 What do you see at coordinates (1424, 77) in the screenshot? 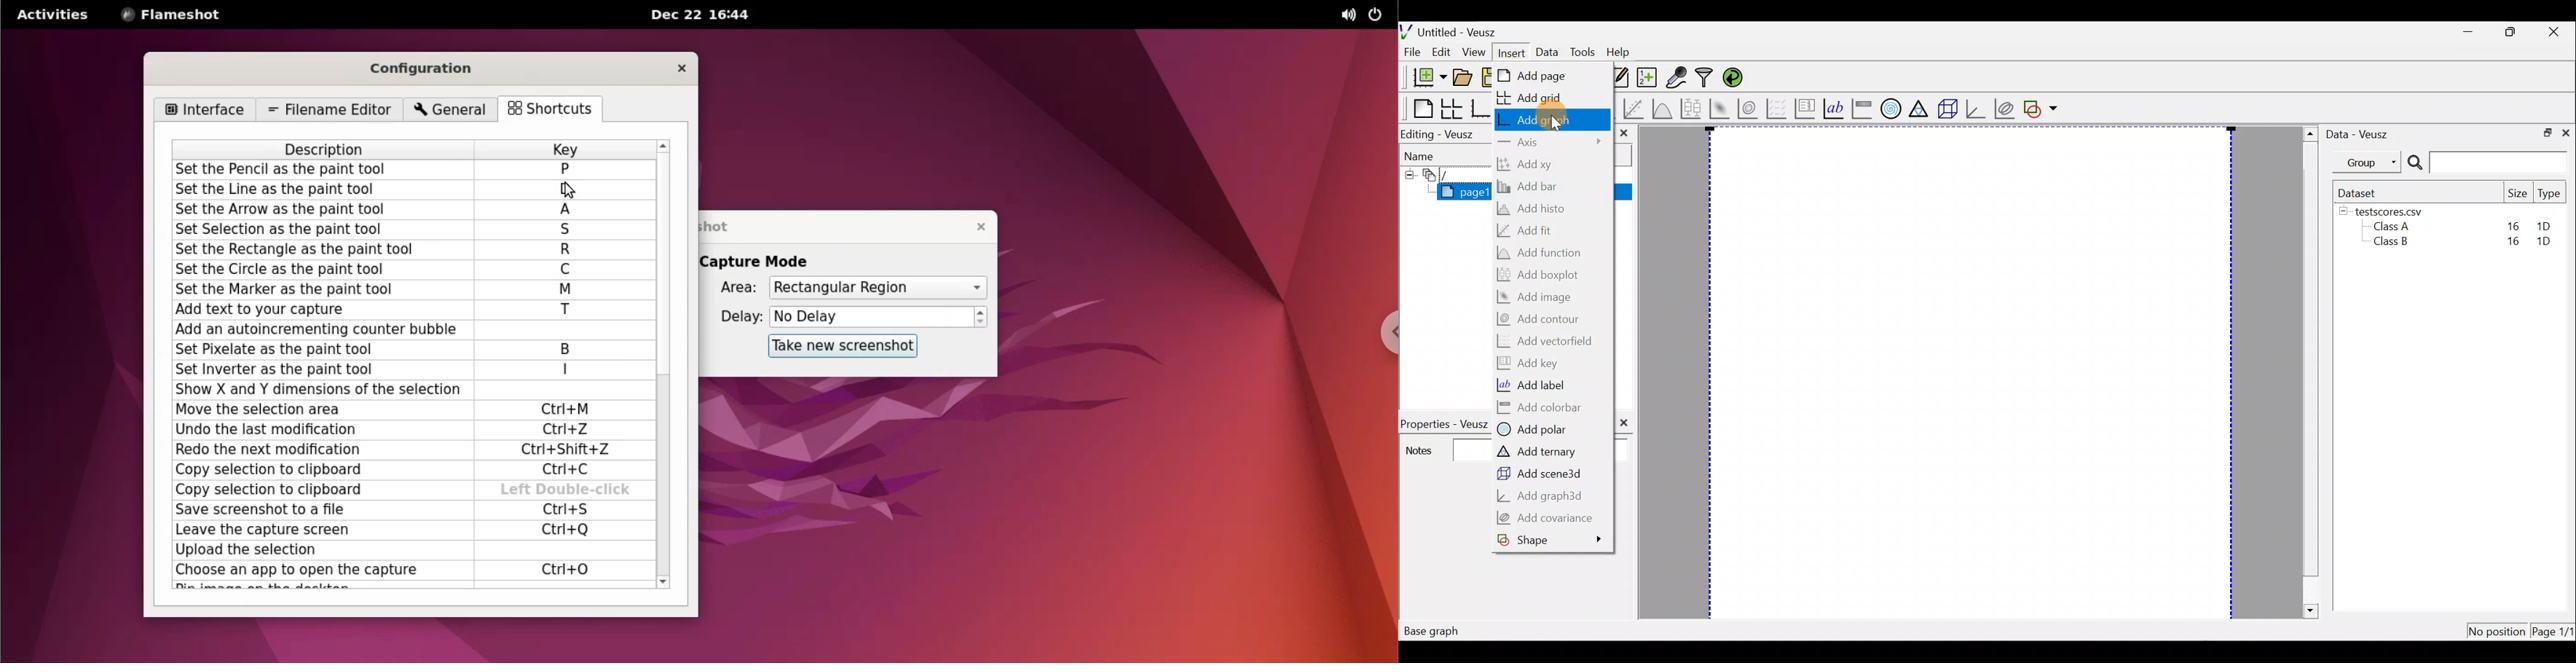
I see `New document` at bounding box center [1424, 77].